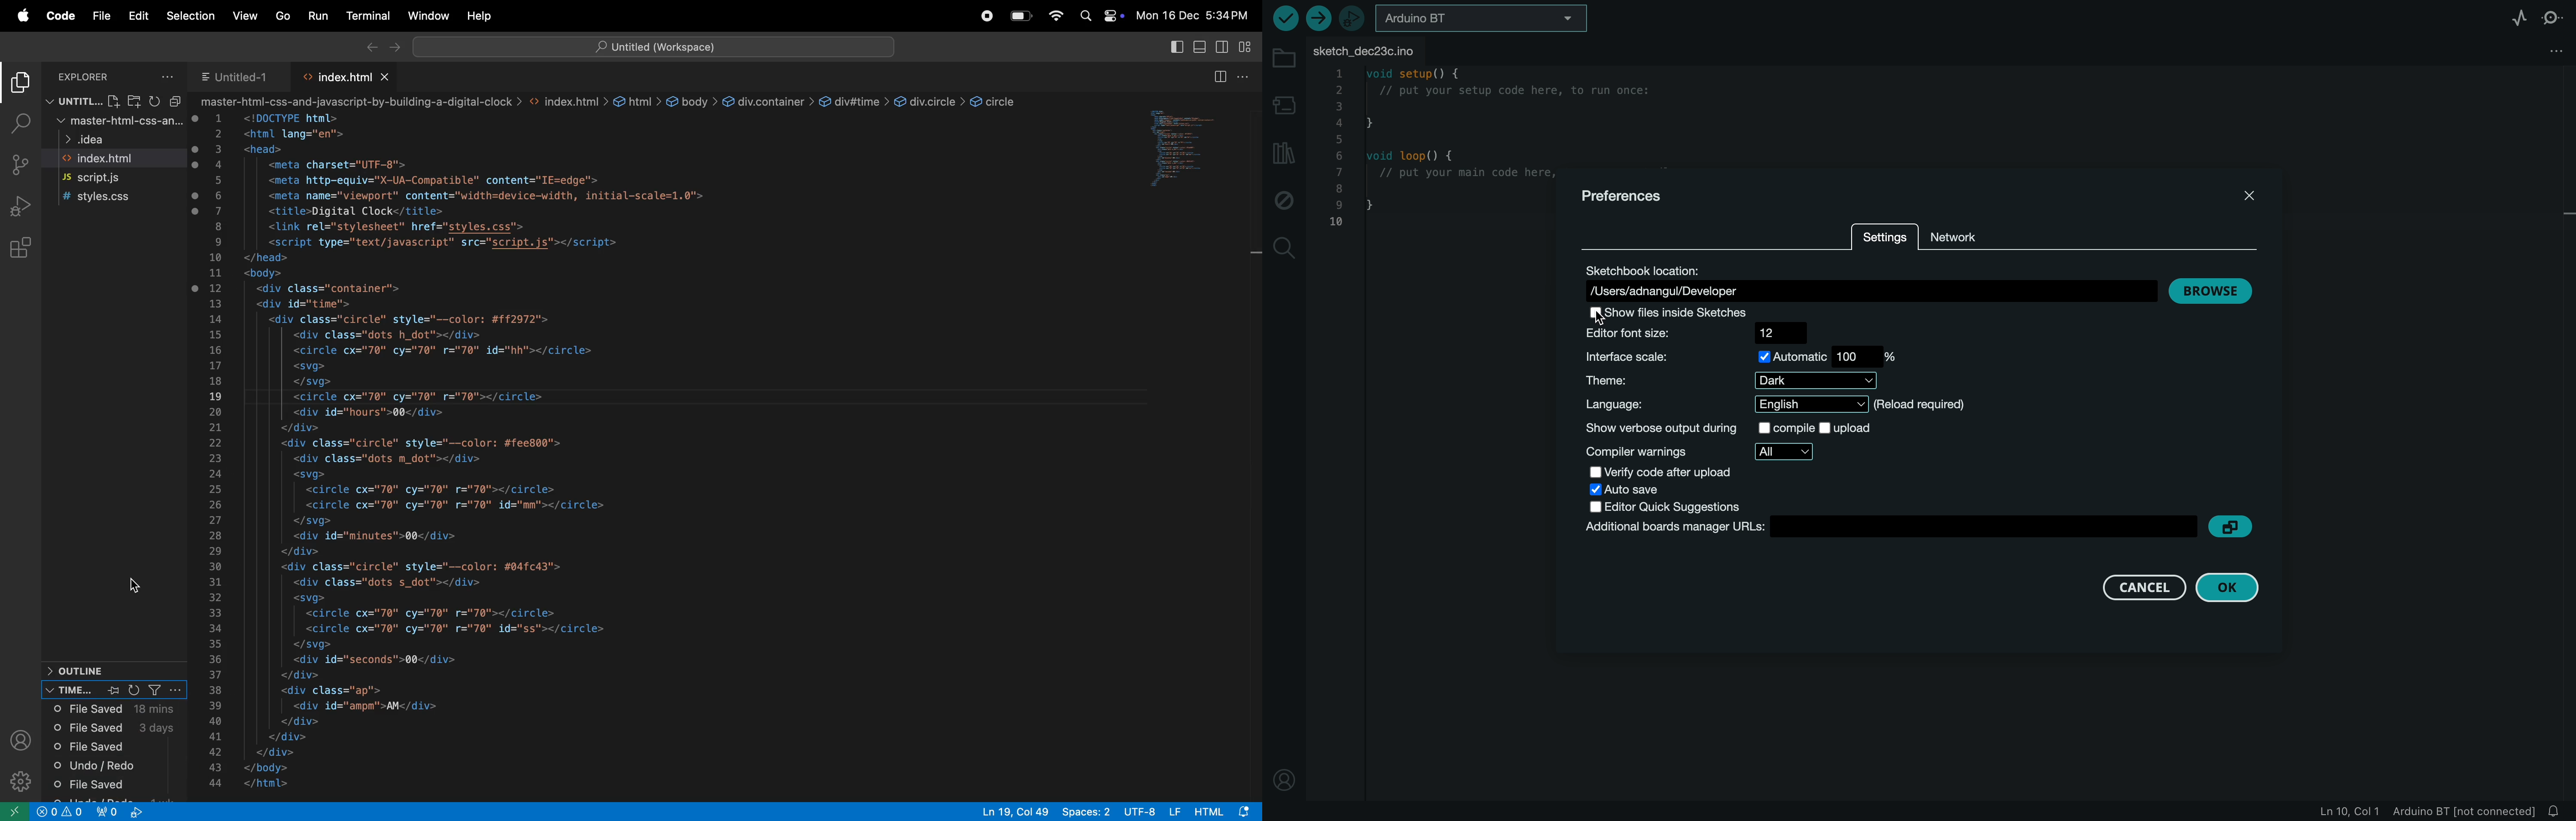 This screenshot has height=840, width=2576. Describe the element at coordinates (1636, 491) in the screenshot. I see `auto save` at that location.